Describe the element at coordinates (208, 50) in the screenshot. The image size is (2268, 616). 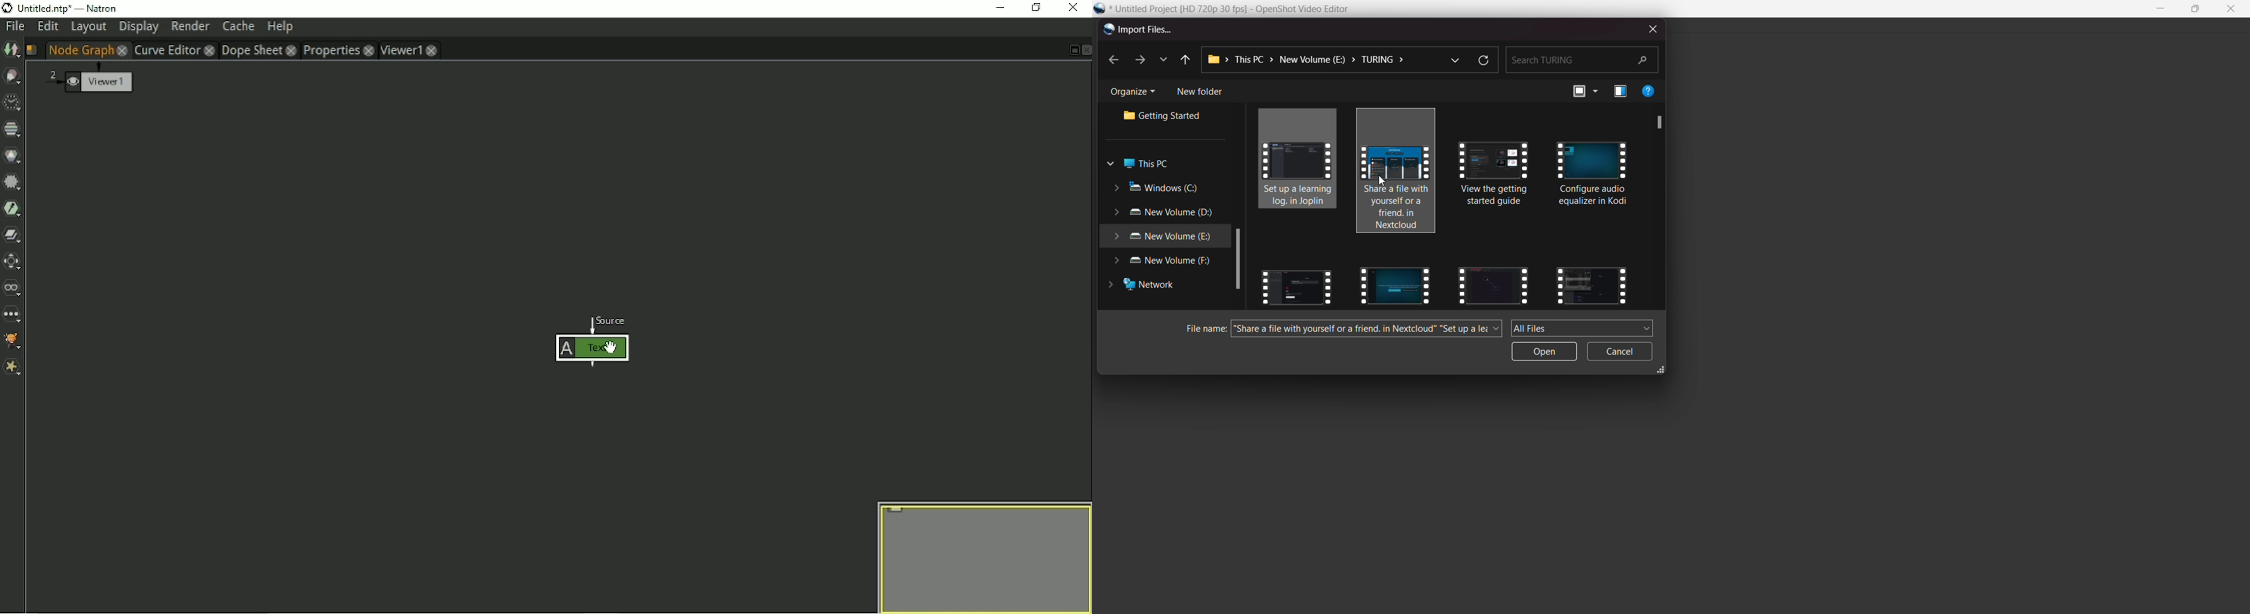
I see `close` at that location.